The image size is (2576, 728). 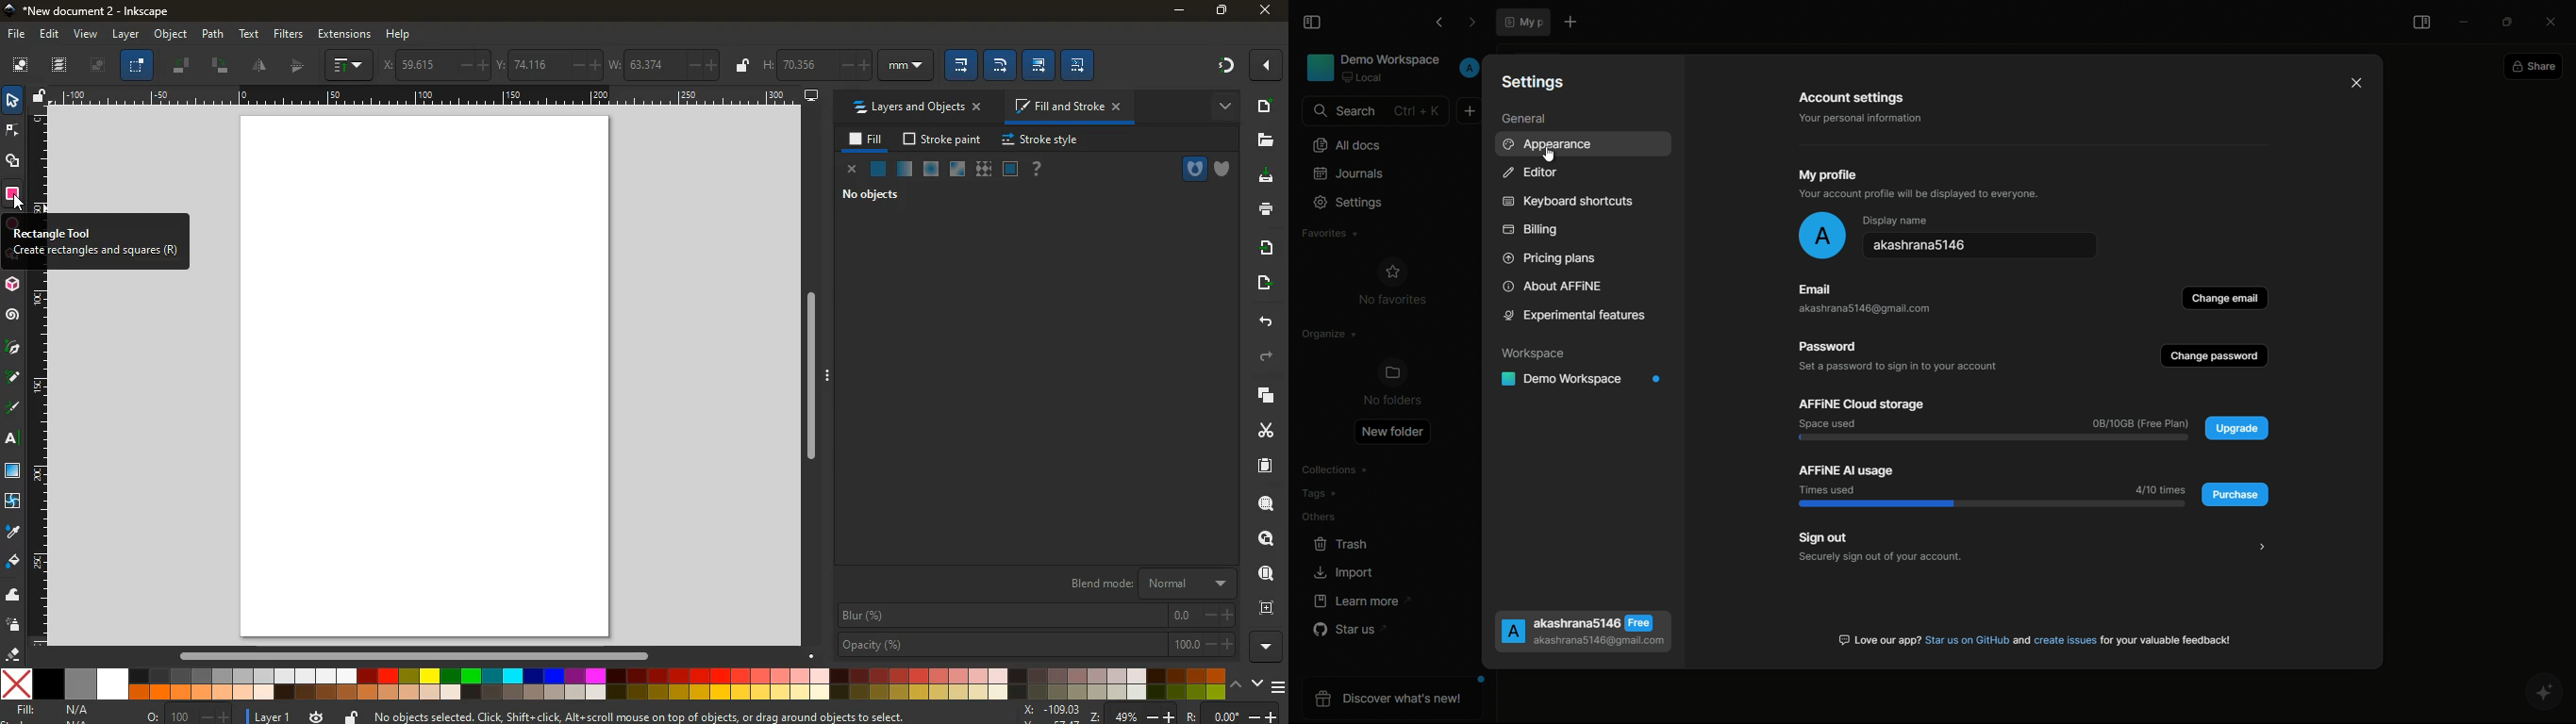 What do you see at coordinates (2239, 429) in the screenshot?
I see `Upgrade` at bounding box center [2239, 429].